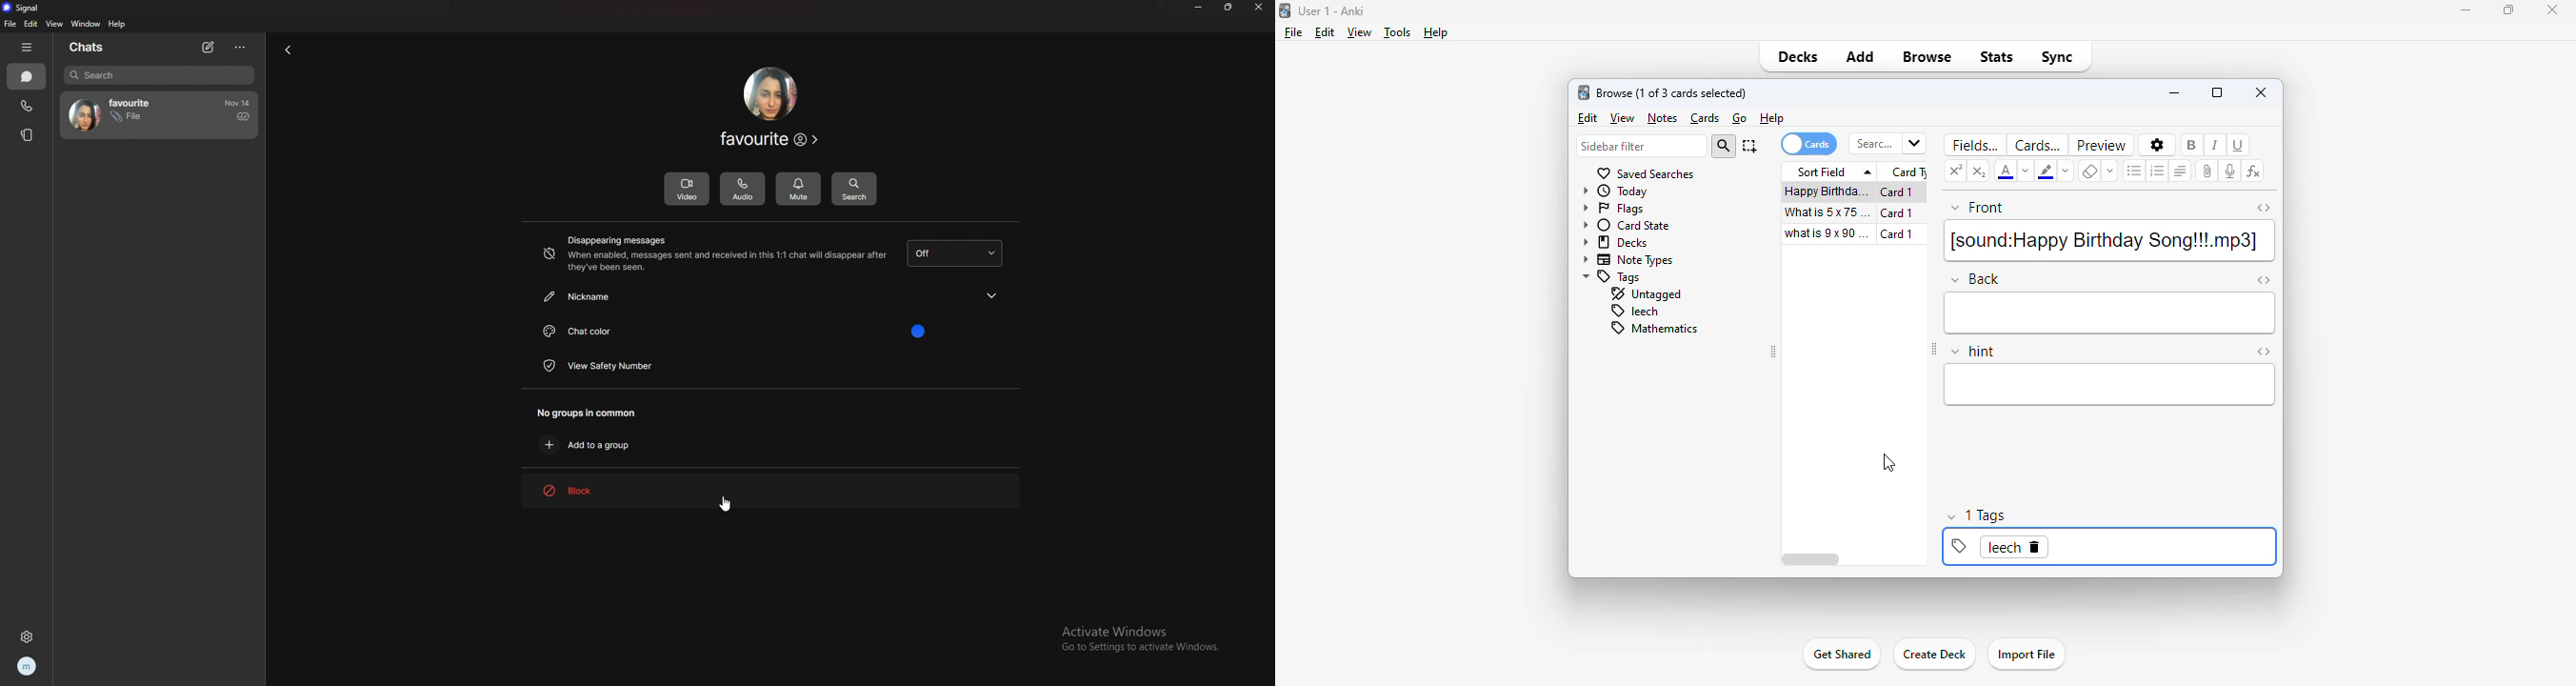 The width and height of the screenshot is (2576, 700). I want to click on get shared, so click(1841, 655).